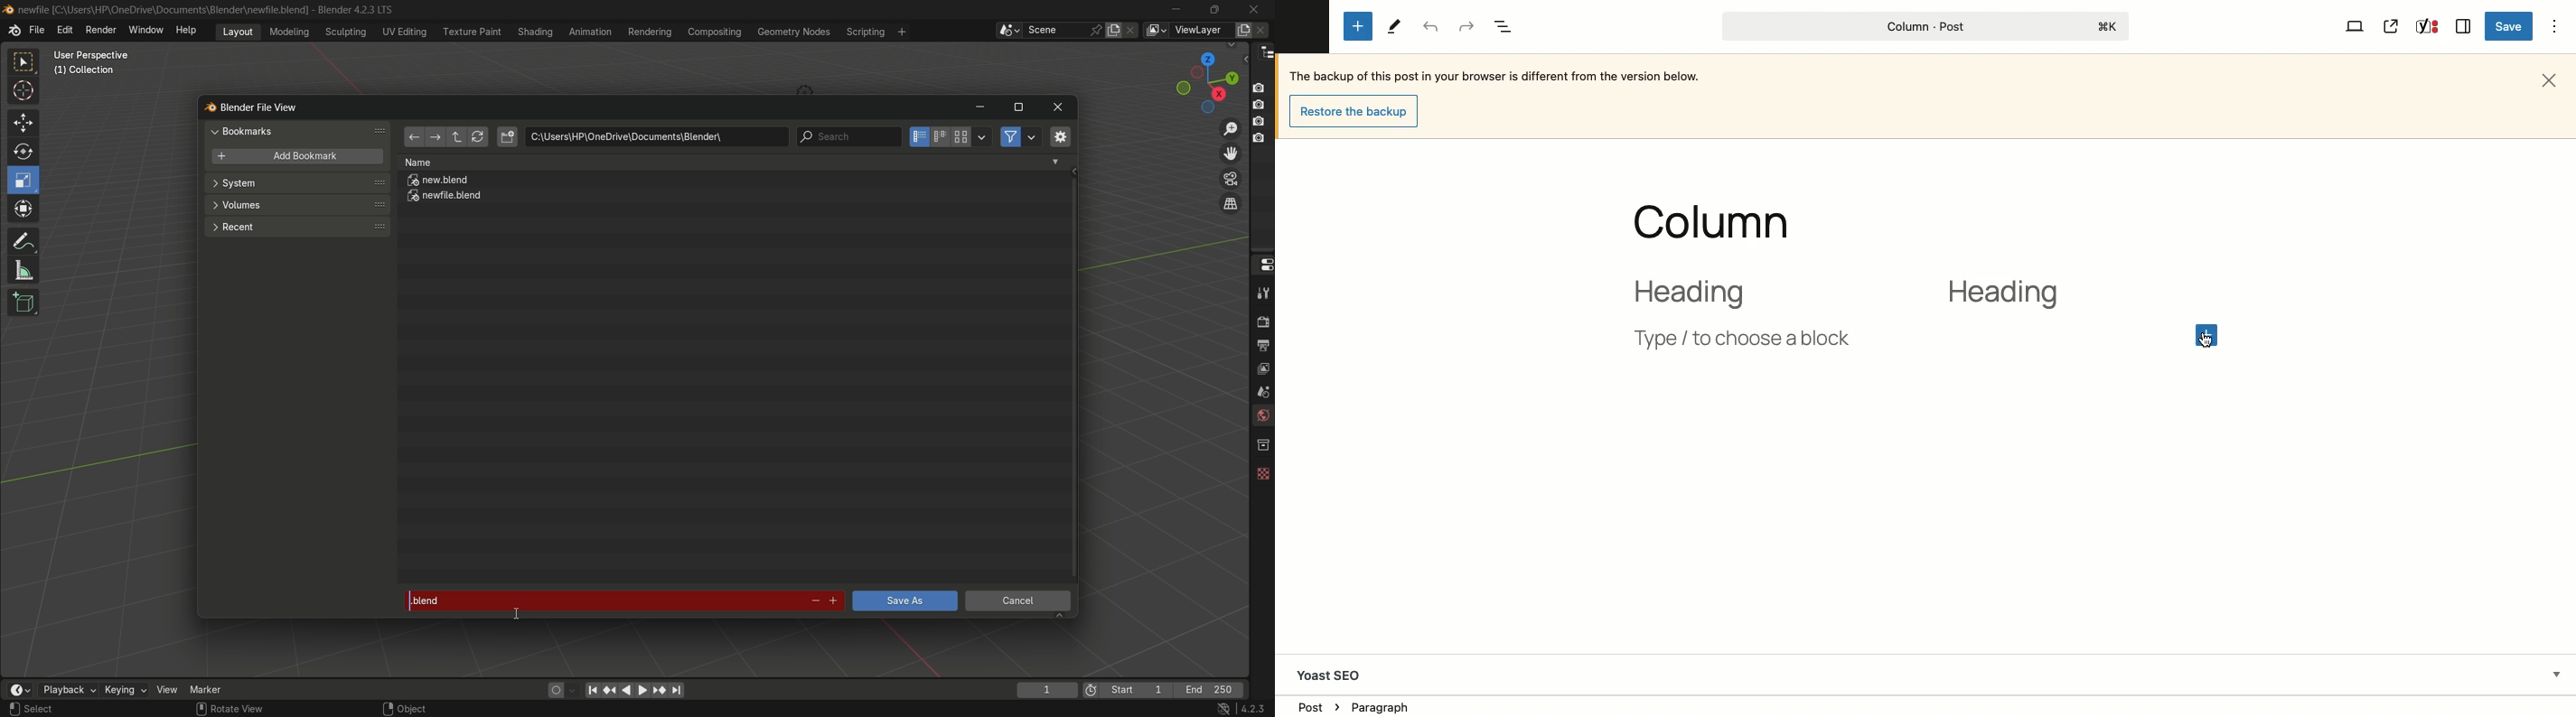 The height and width of the screenshot is (728, 2576). Describe the element at coordinates (2425, 28) in the screenshot. I see `Yoast` at that location.